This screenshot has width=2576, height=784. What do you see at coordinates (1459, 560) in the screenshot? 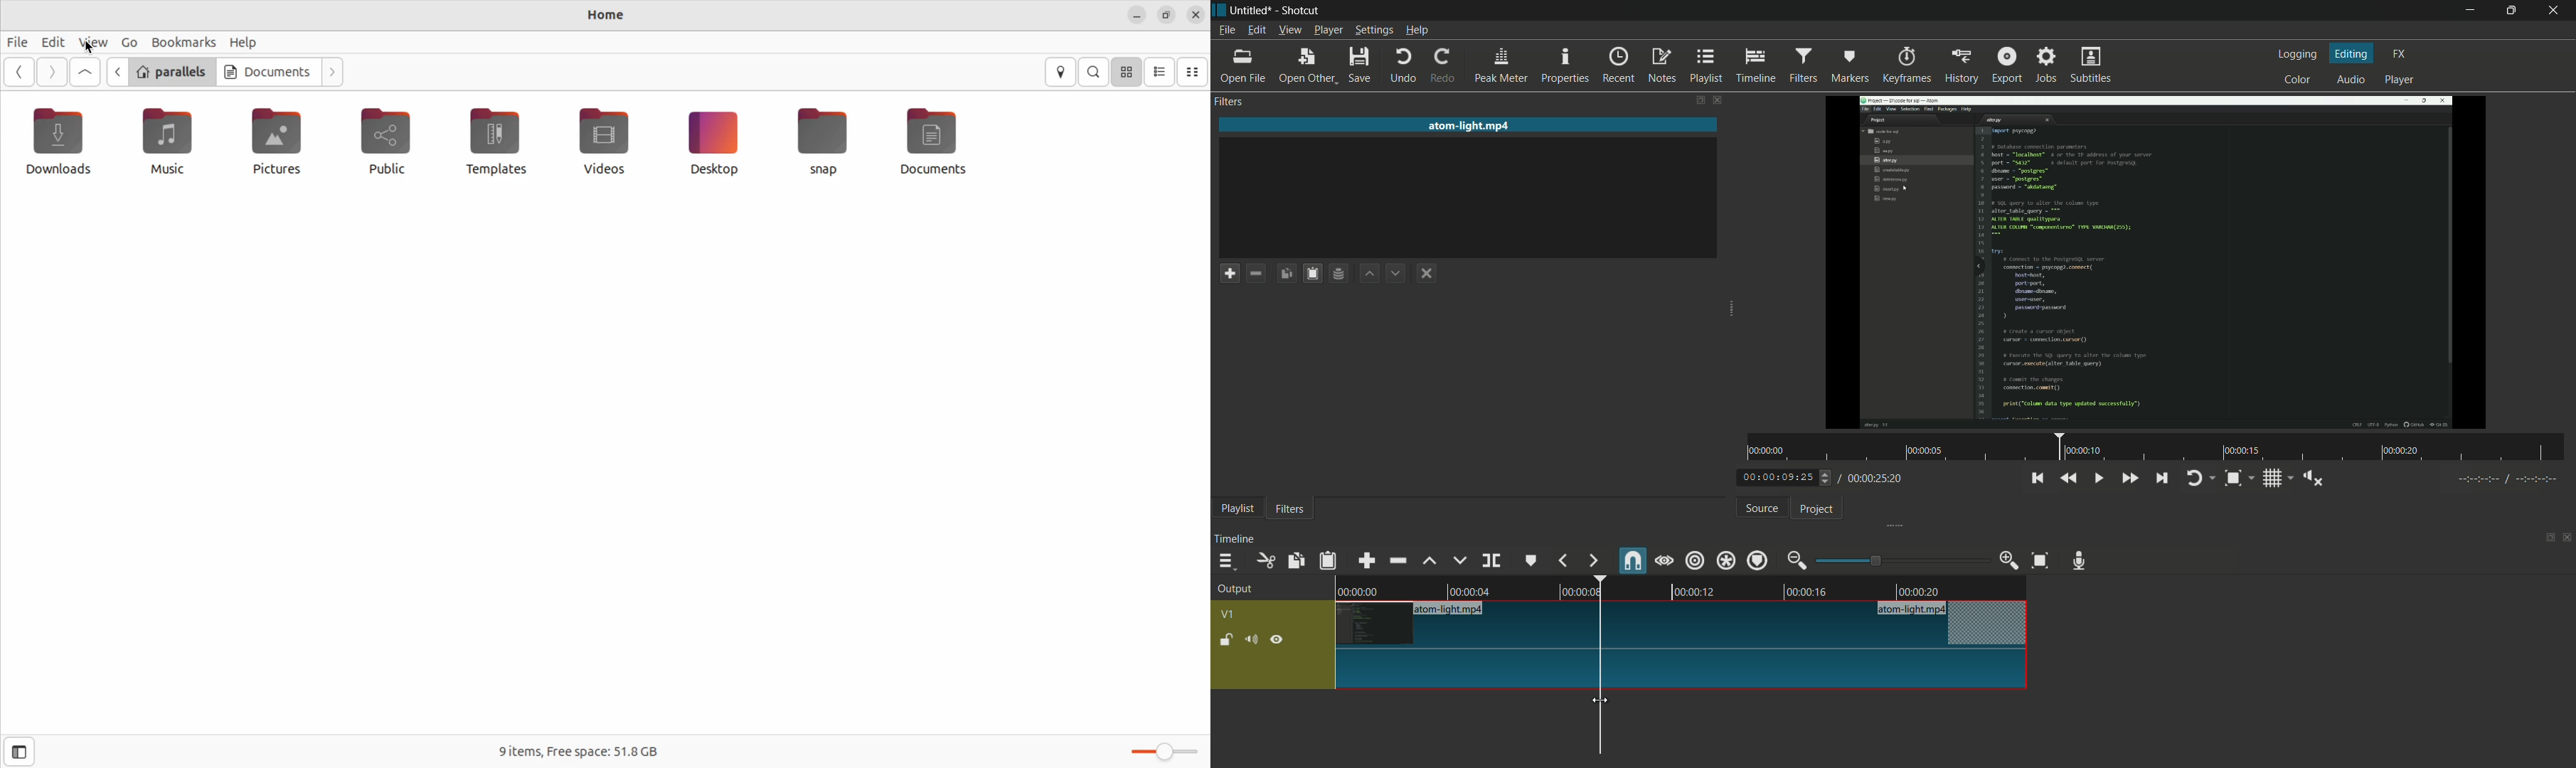
I see `overwrite` at bounding box center [1459, 560].